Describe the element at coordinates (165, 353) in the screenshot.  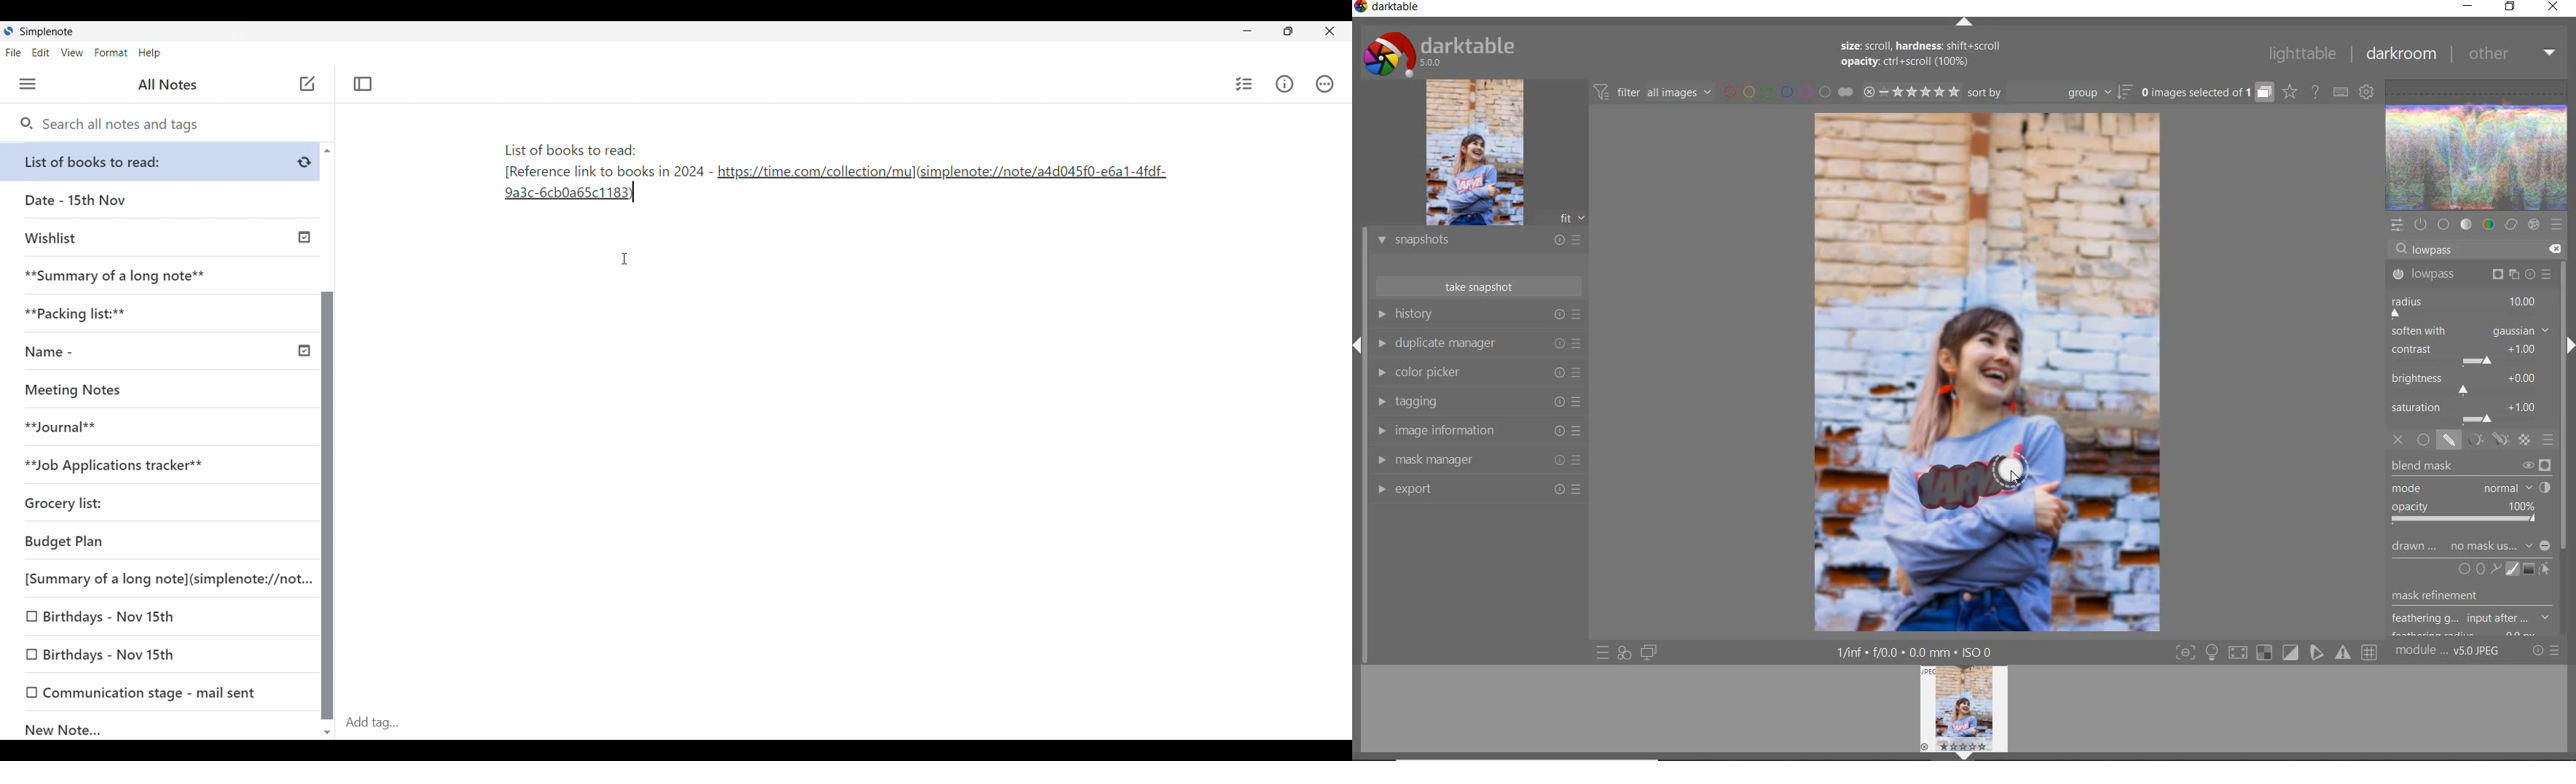
I see `Name -` at that location.